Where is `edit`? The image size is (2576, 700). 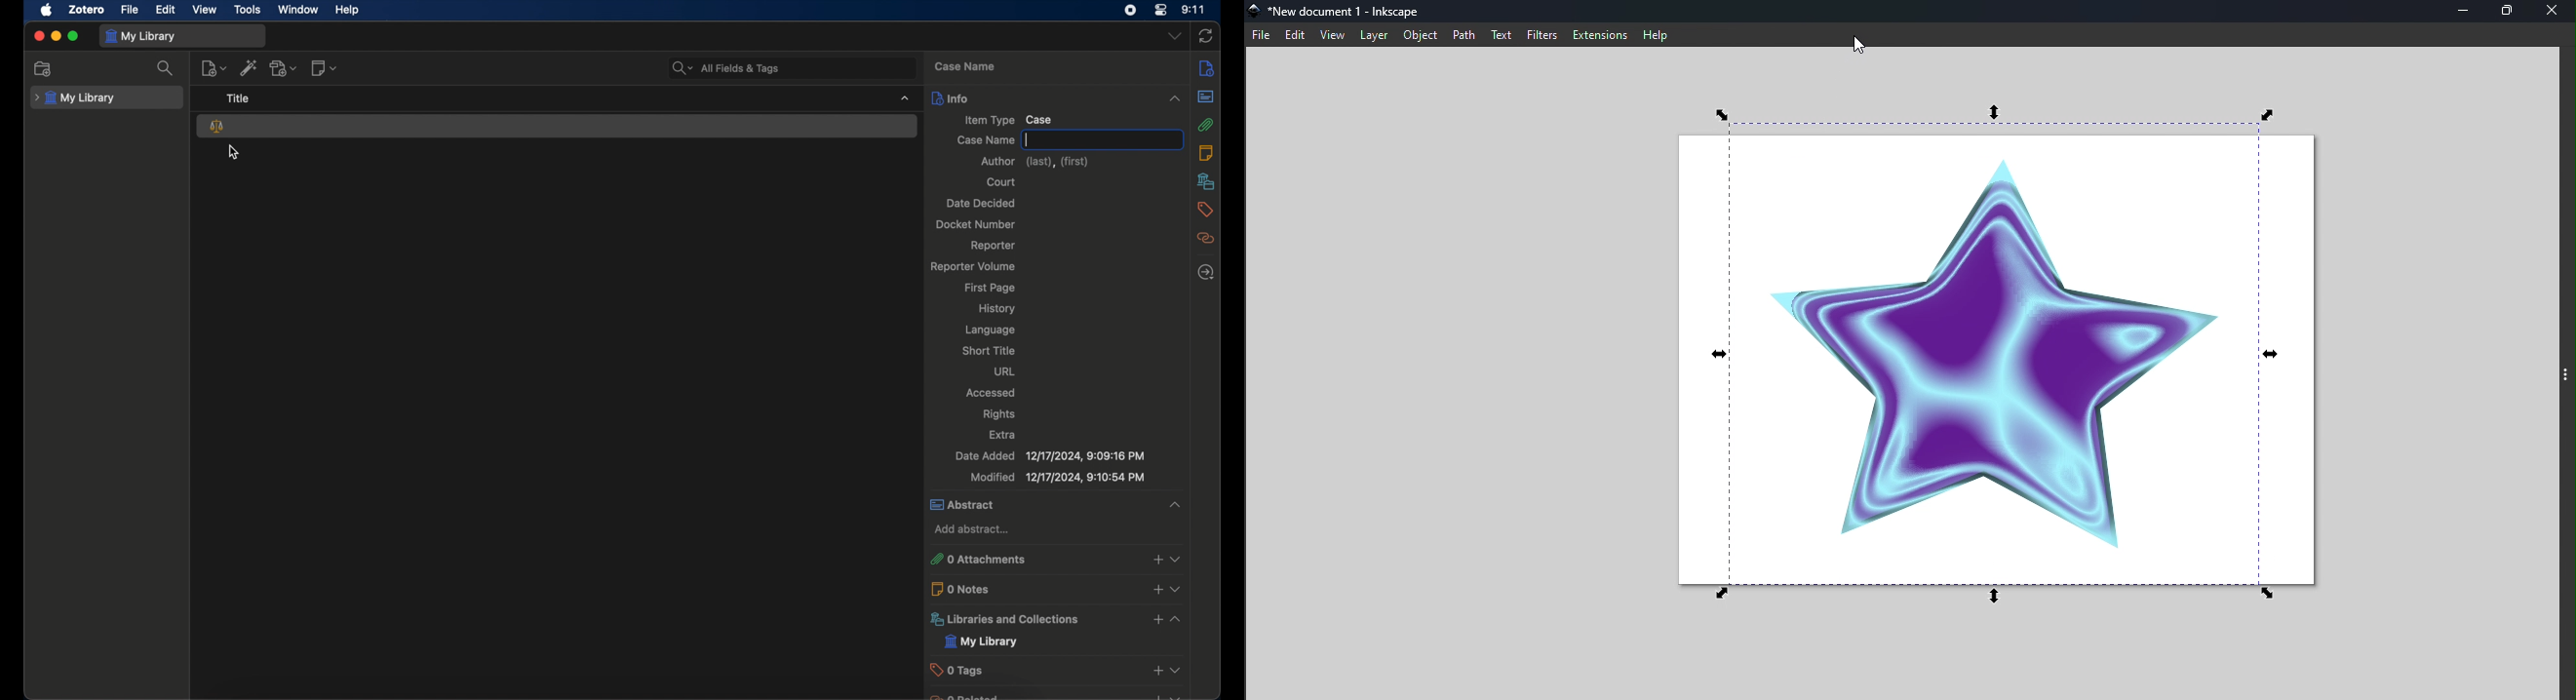 edit is located at coordinates (165, 9).